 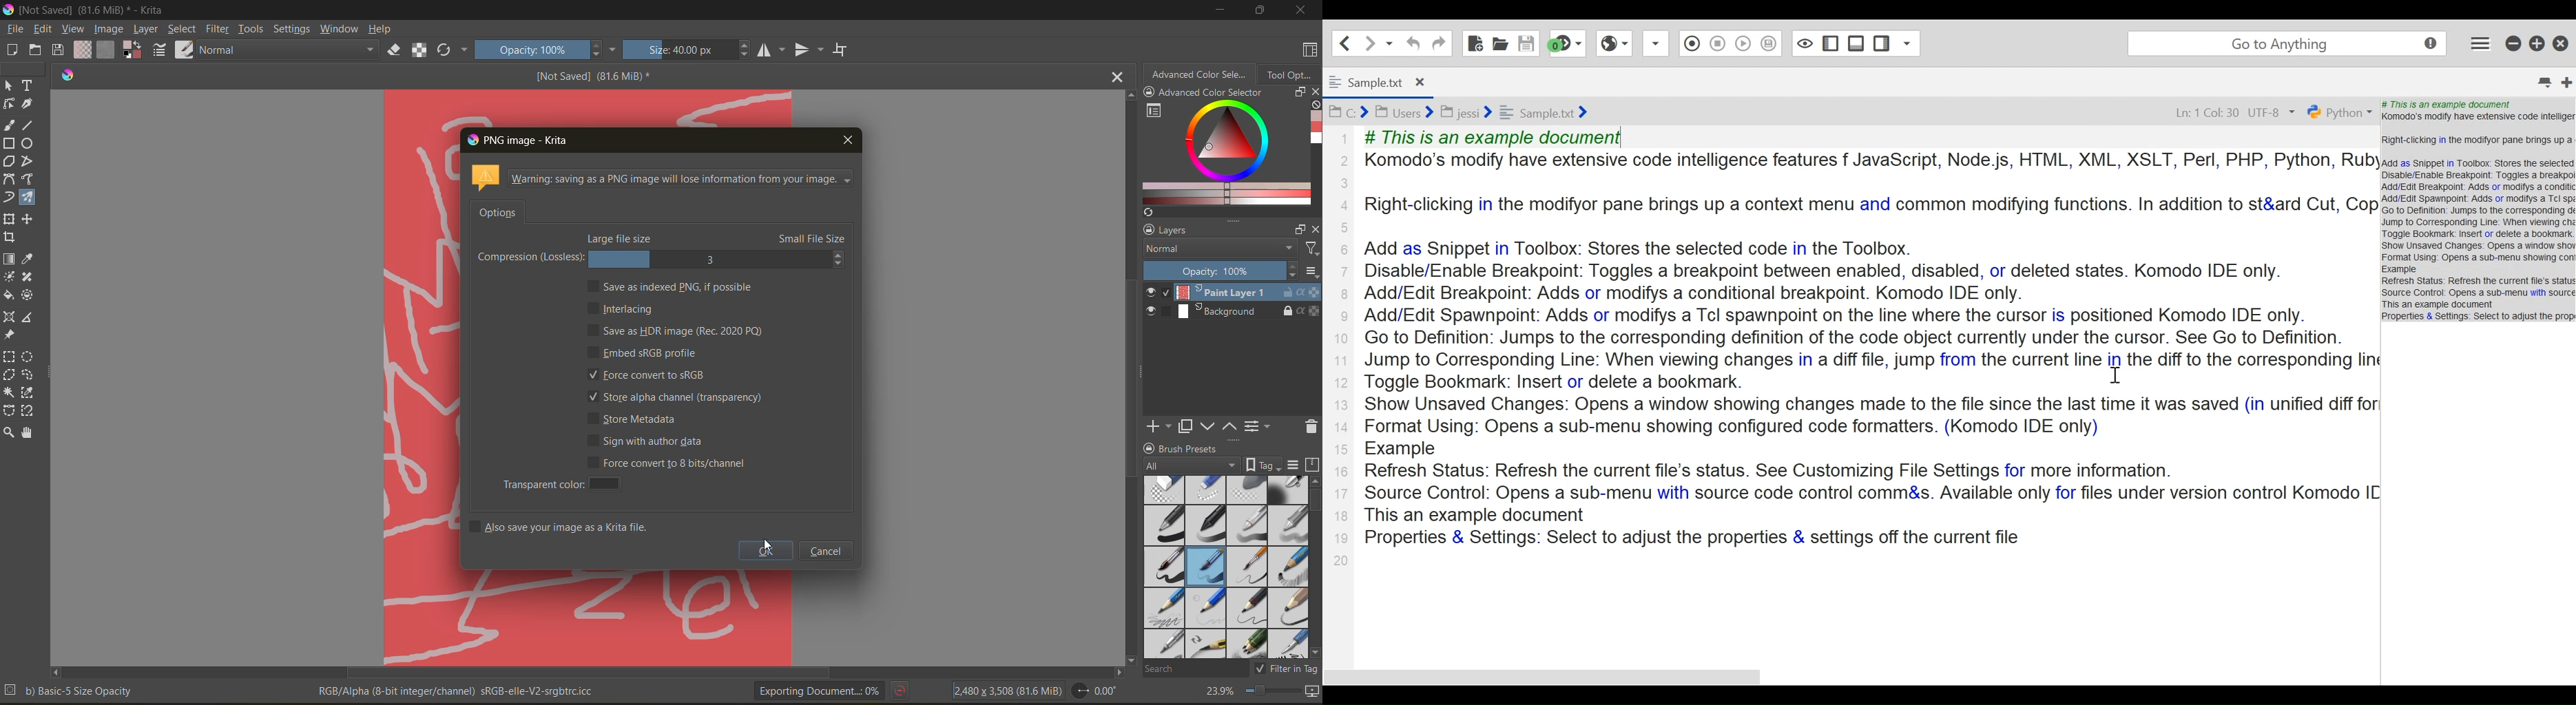 I want to click on normal, so click(x=288, y=50).